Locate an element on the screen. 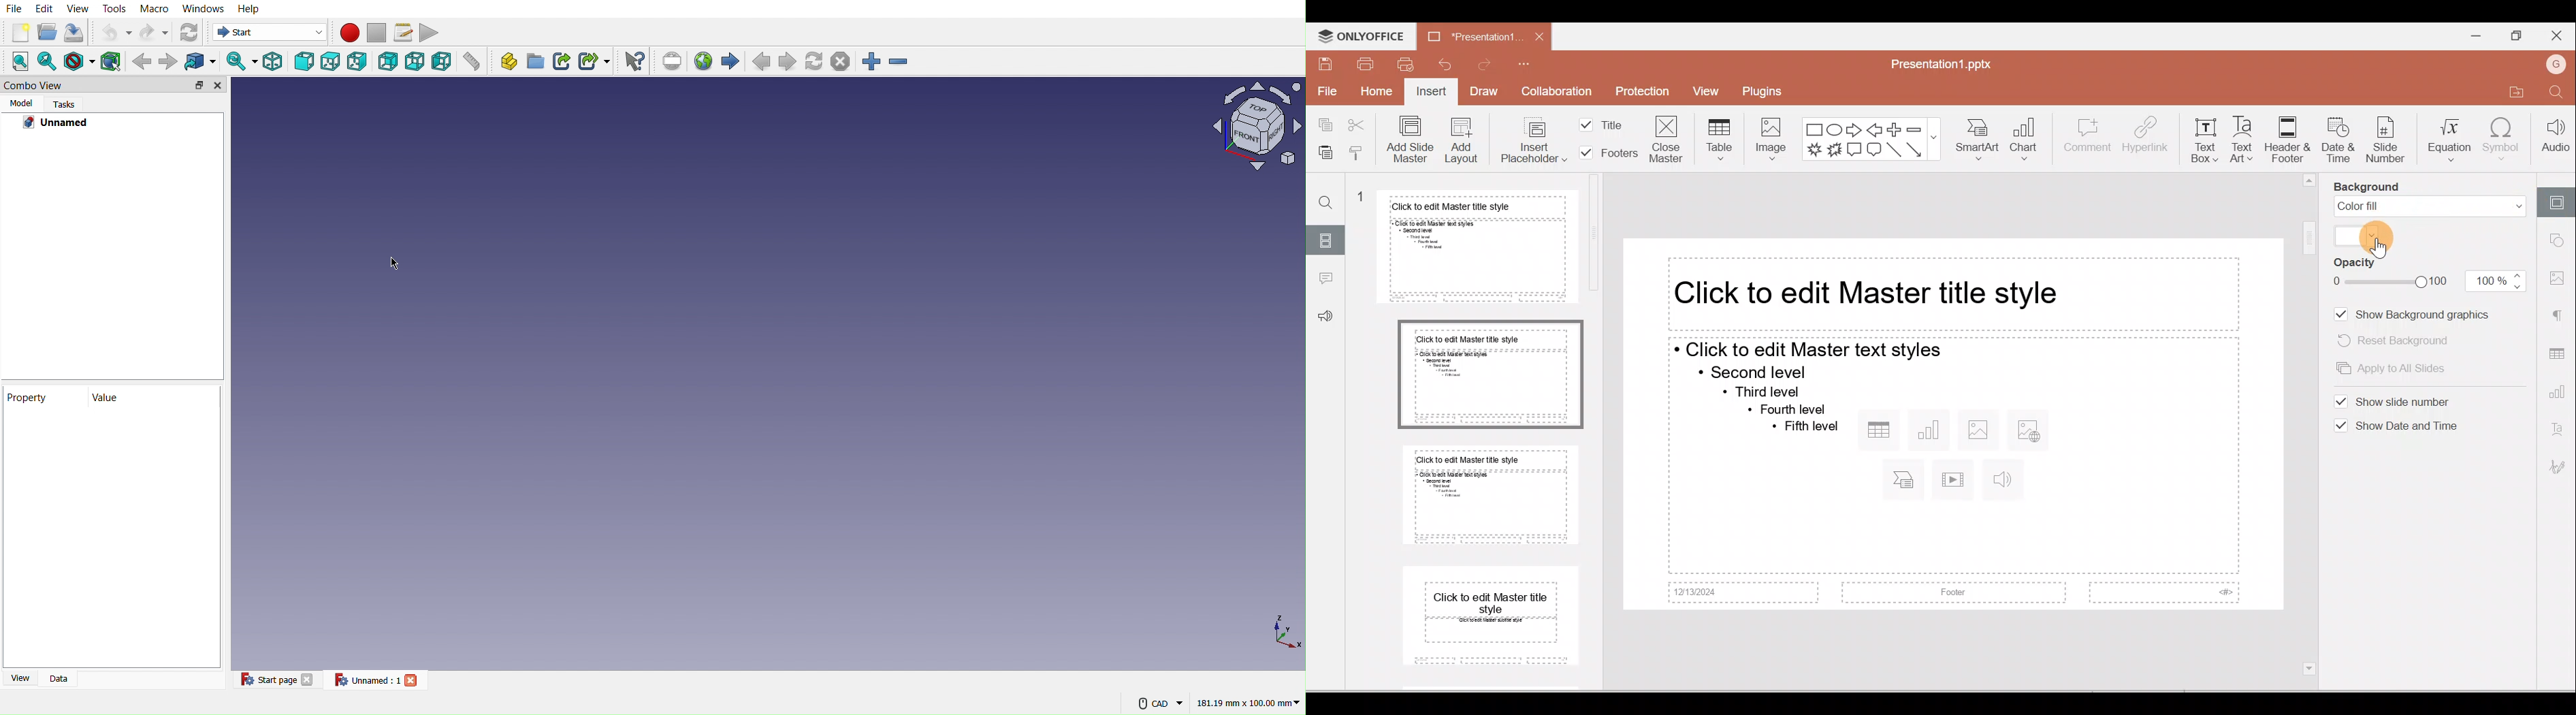 The width and height of the screenshot is (2576, 728). 181.19 mm x 100.00 mm is located at coordinates (1249, 703).